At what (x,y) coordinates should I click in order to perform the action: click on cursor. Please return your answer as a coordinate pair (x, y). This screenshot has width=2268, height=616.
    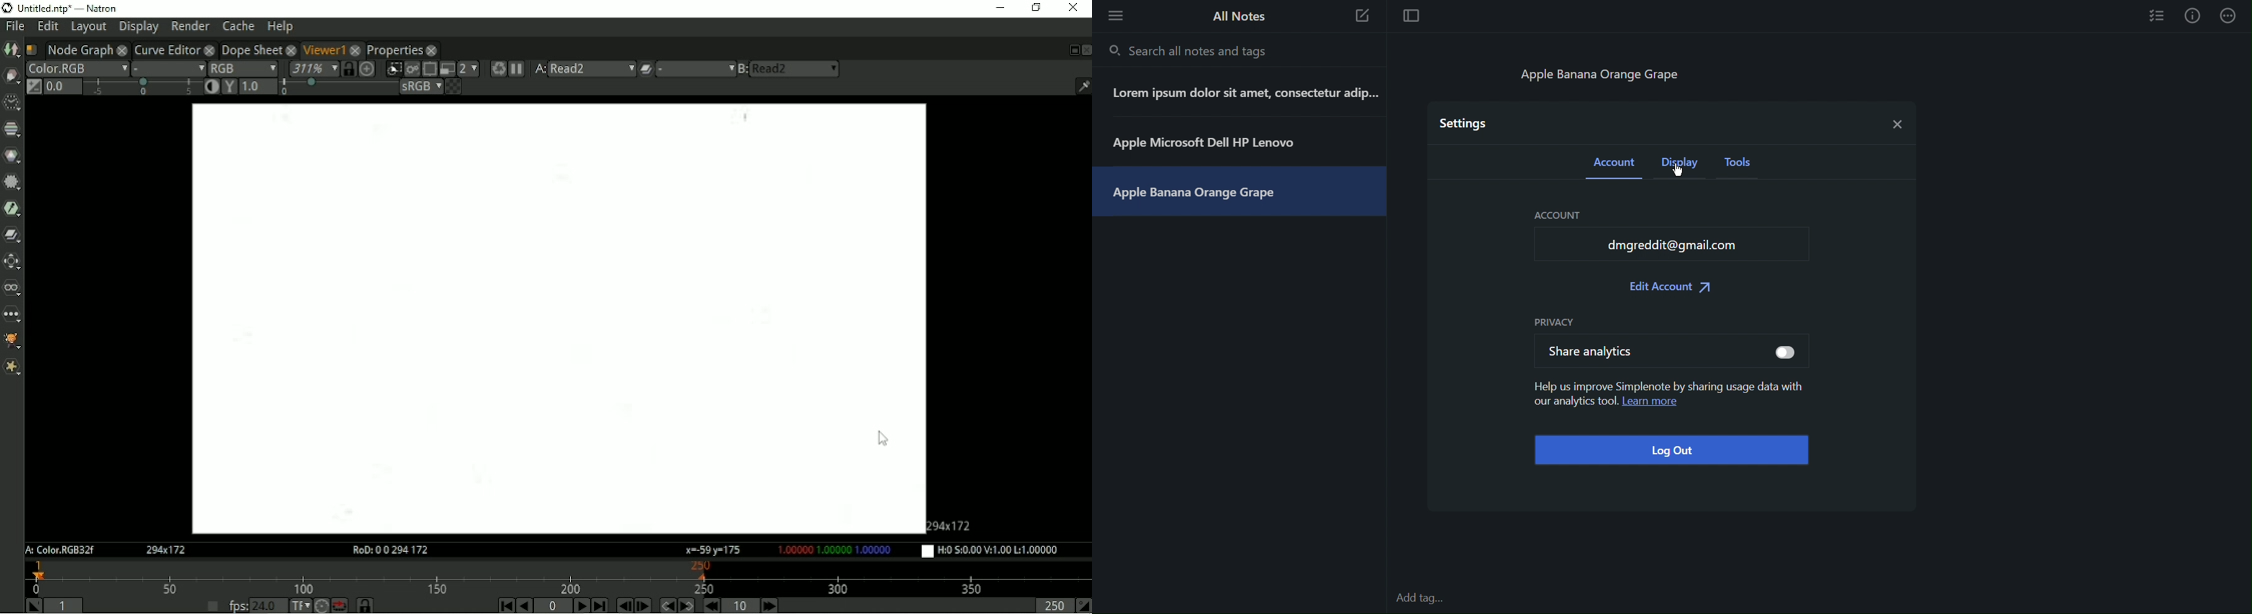
    Looking at the image, I should click on (1682, 176).